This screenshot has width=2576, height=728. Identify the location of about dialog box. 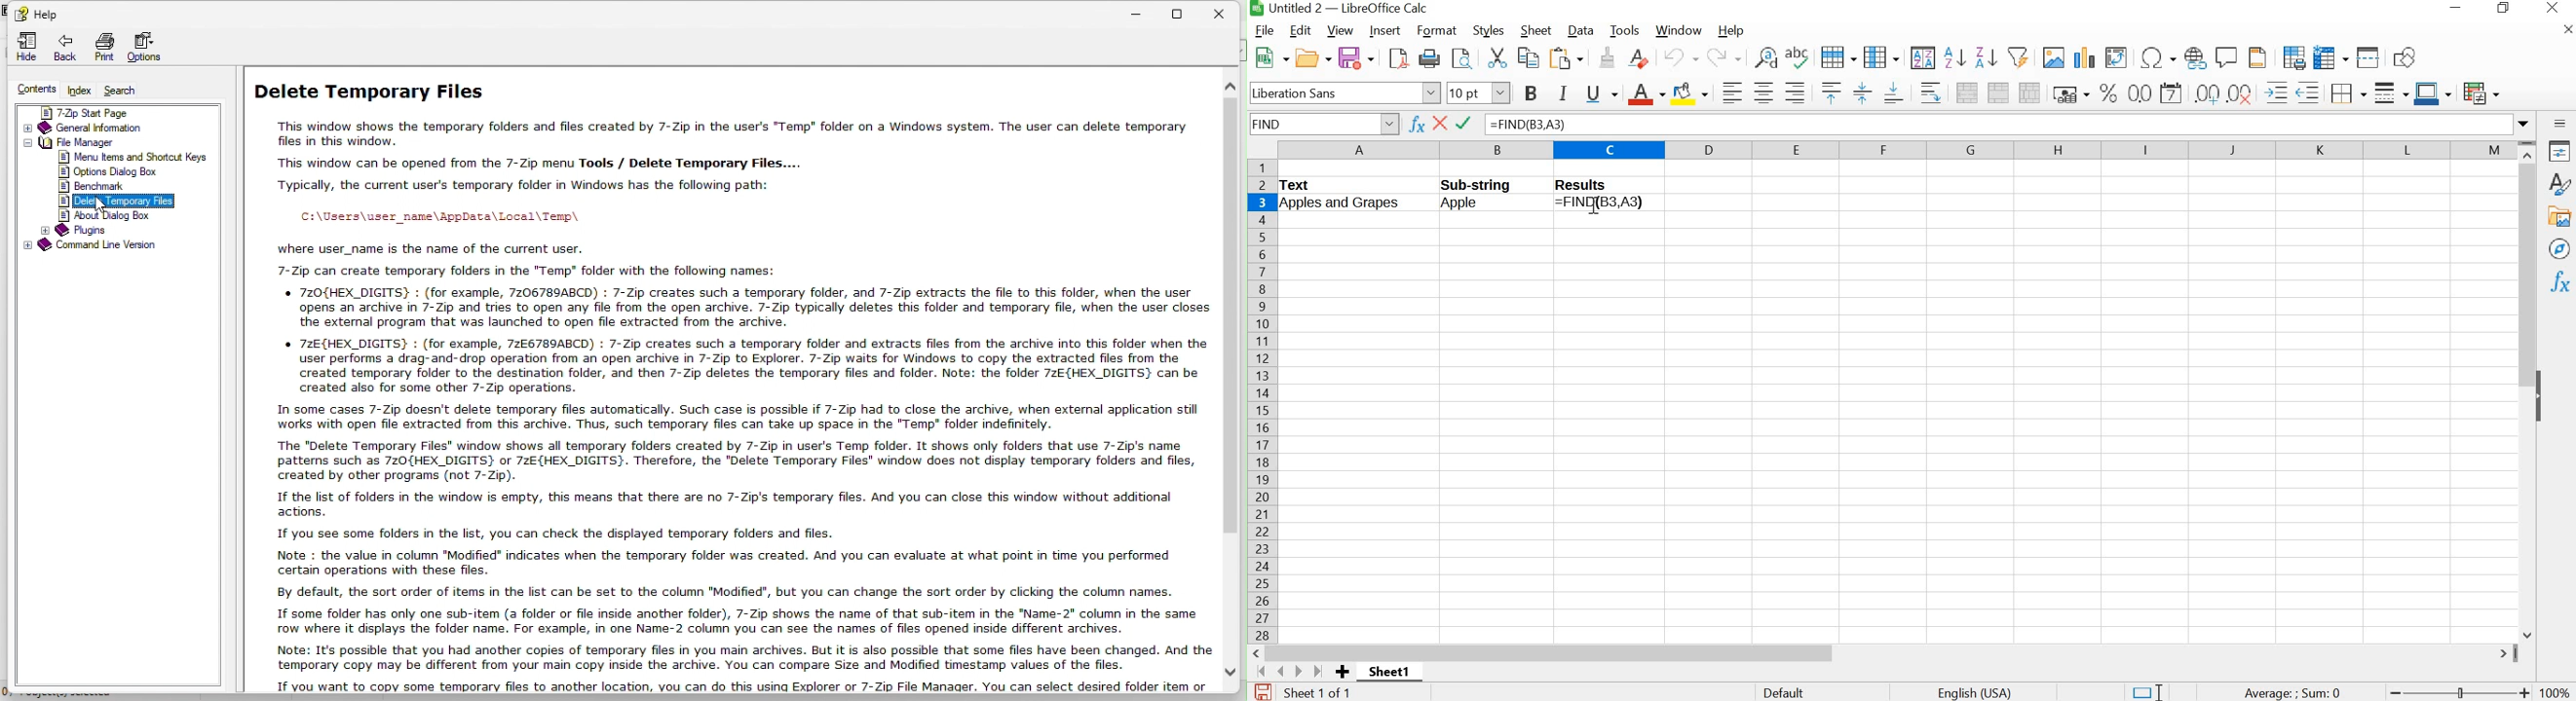
(124, 216).